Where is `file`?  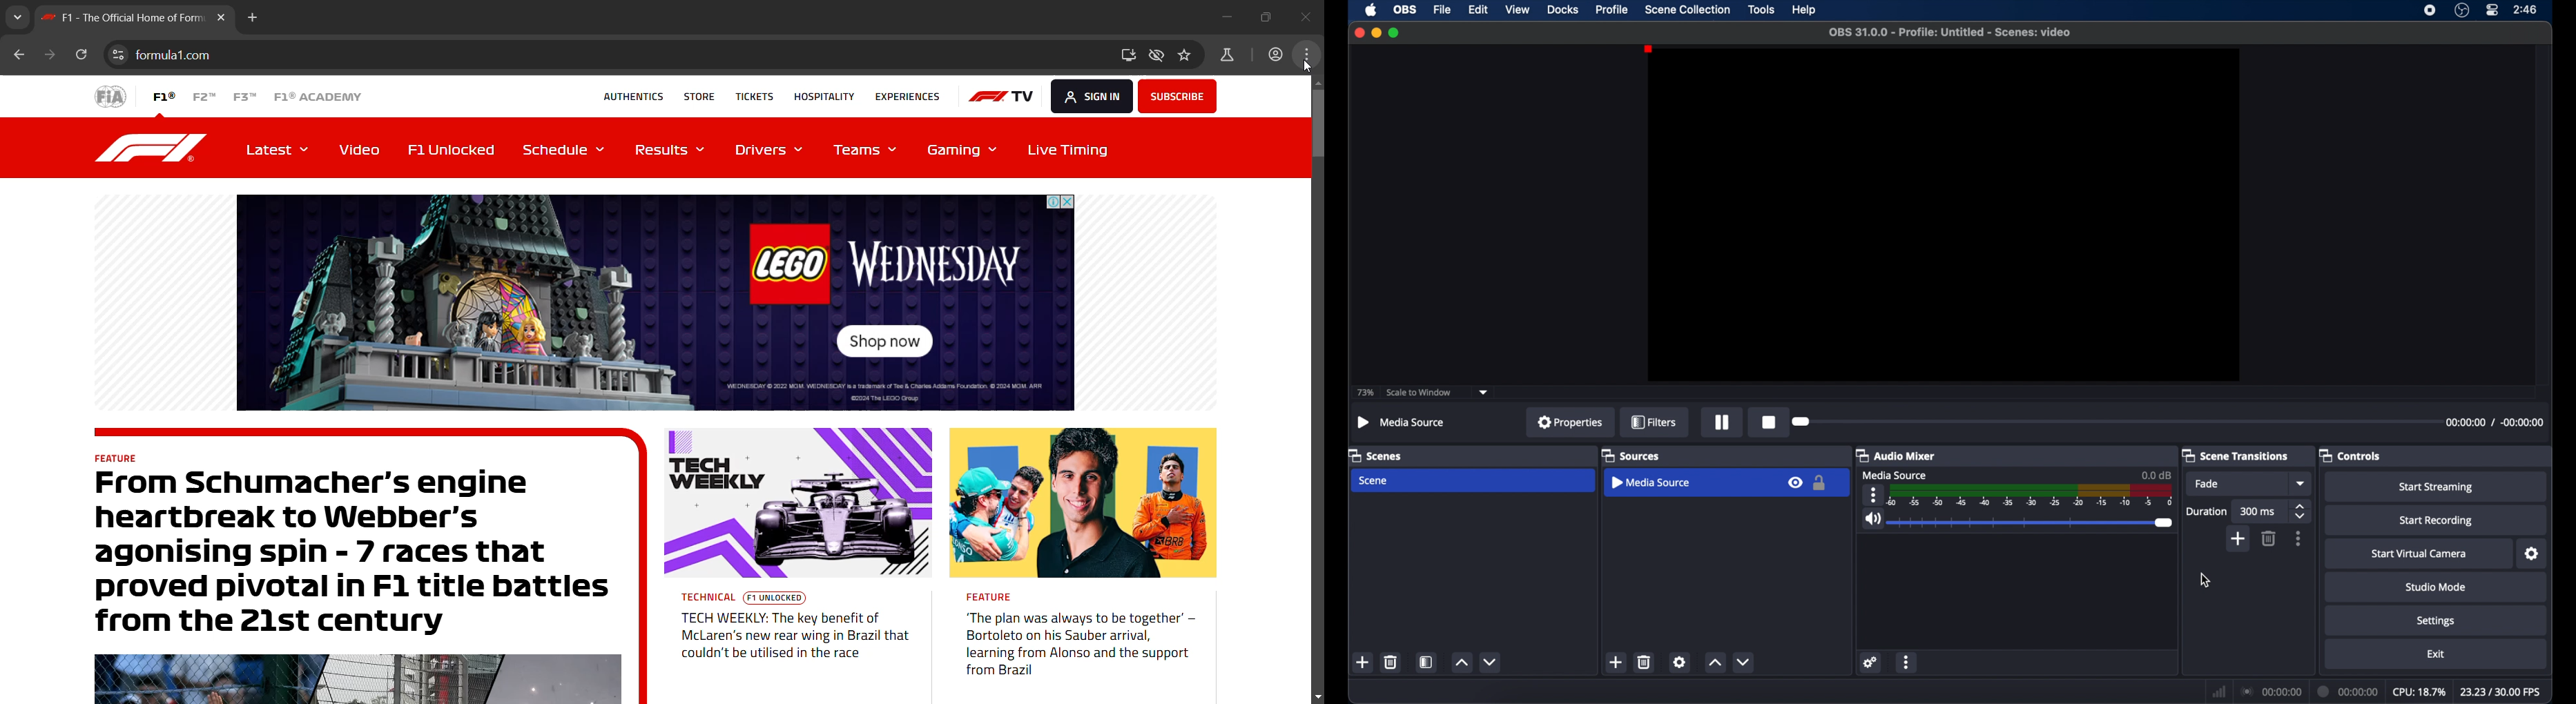
file is located at coordinates (1443, 10).